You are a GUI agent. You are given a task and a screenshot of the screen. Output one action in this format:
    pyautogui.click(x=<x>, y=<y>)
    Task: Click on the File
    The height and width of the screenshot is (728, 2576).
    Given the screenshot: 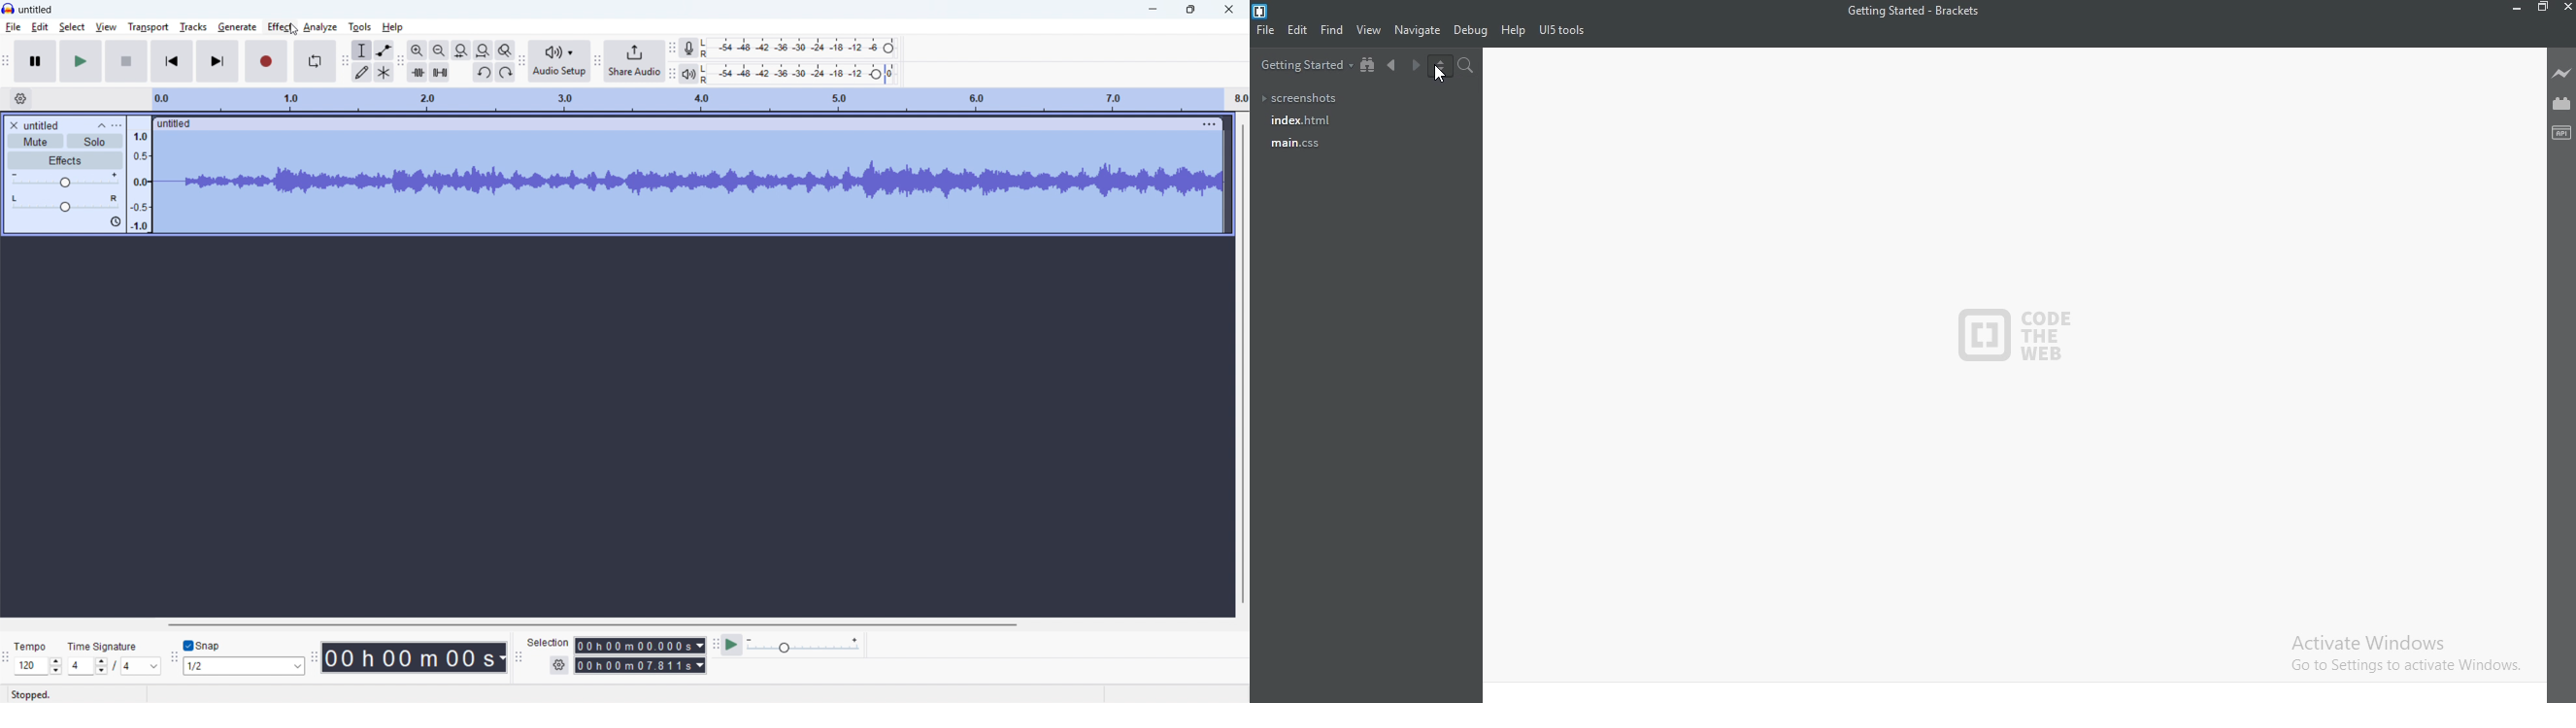 What is the action you would take?
    pyautogui.click(x=1267, y=34)
    